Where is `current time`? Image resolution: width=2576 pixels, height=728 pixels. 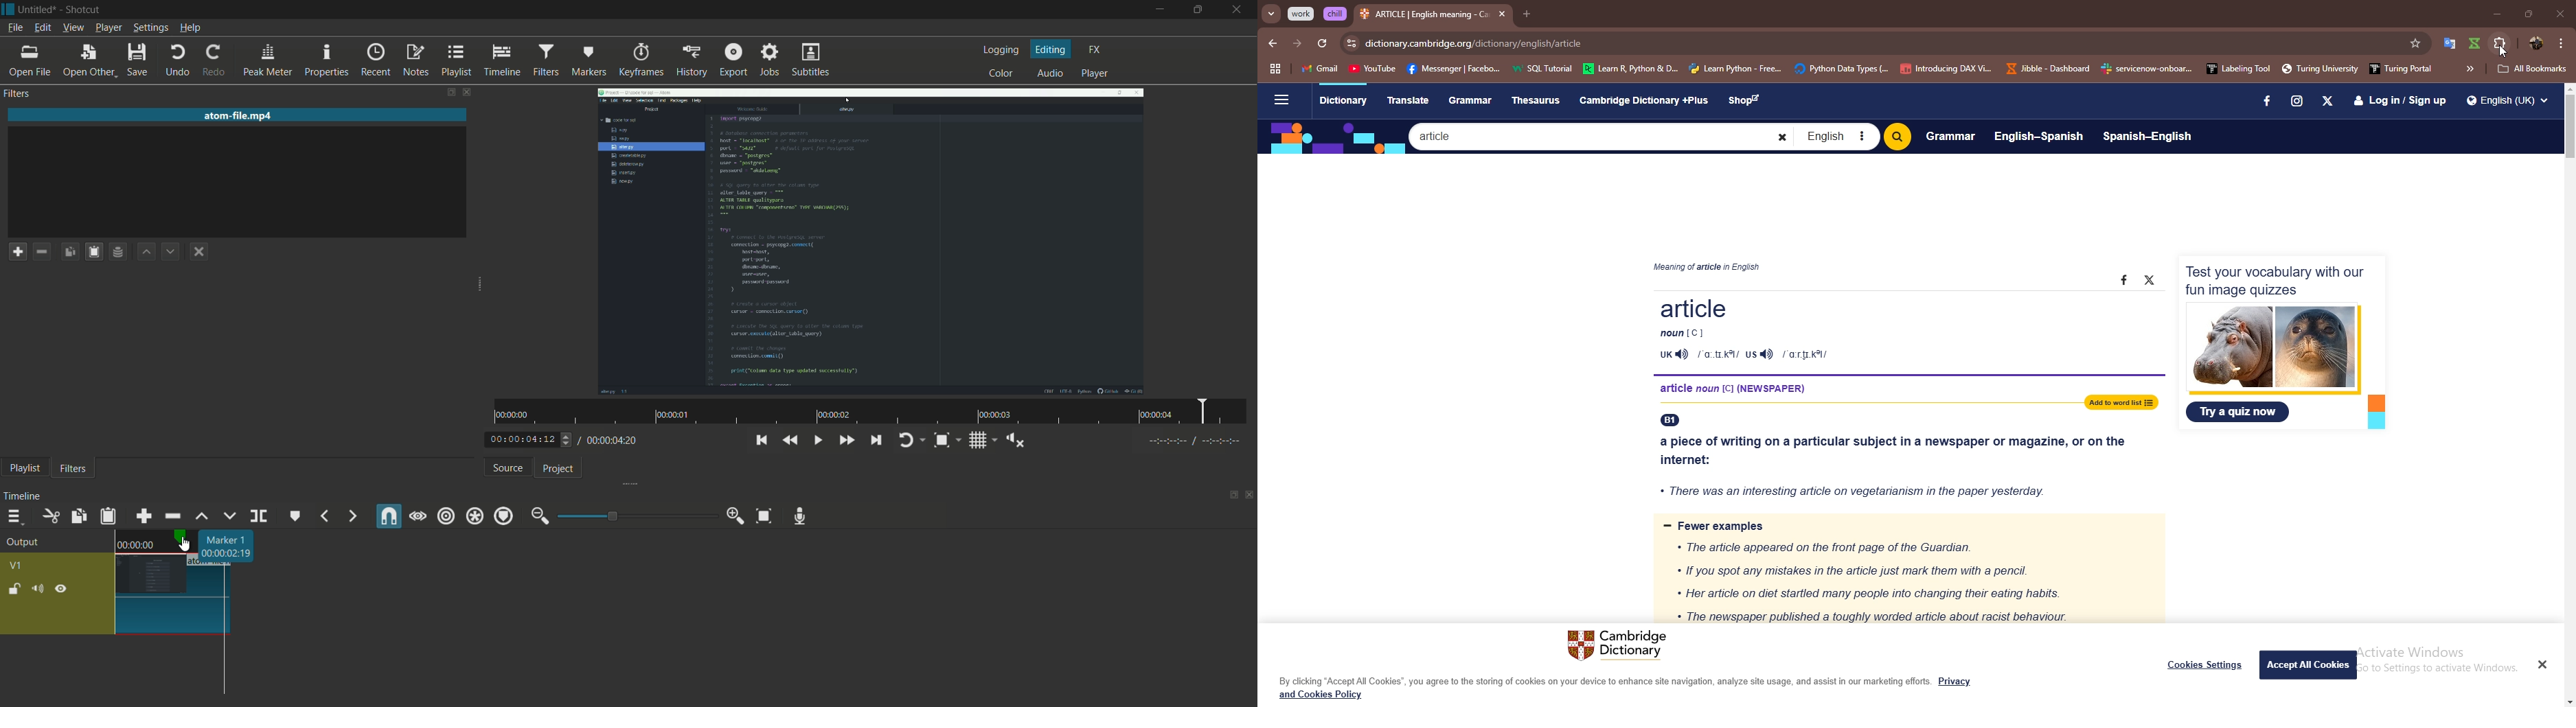
current time is located at coordinates (521, 440).